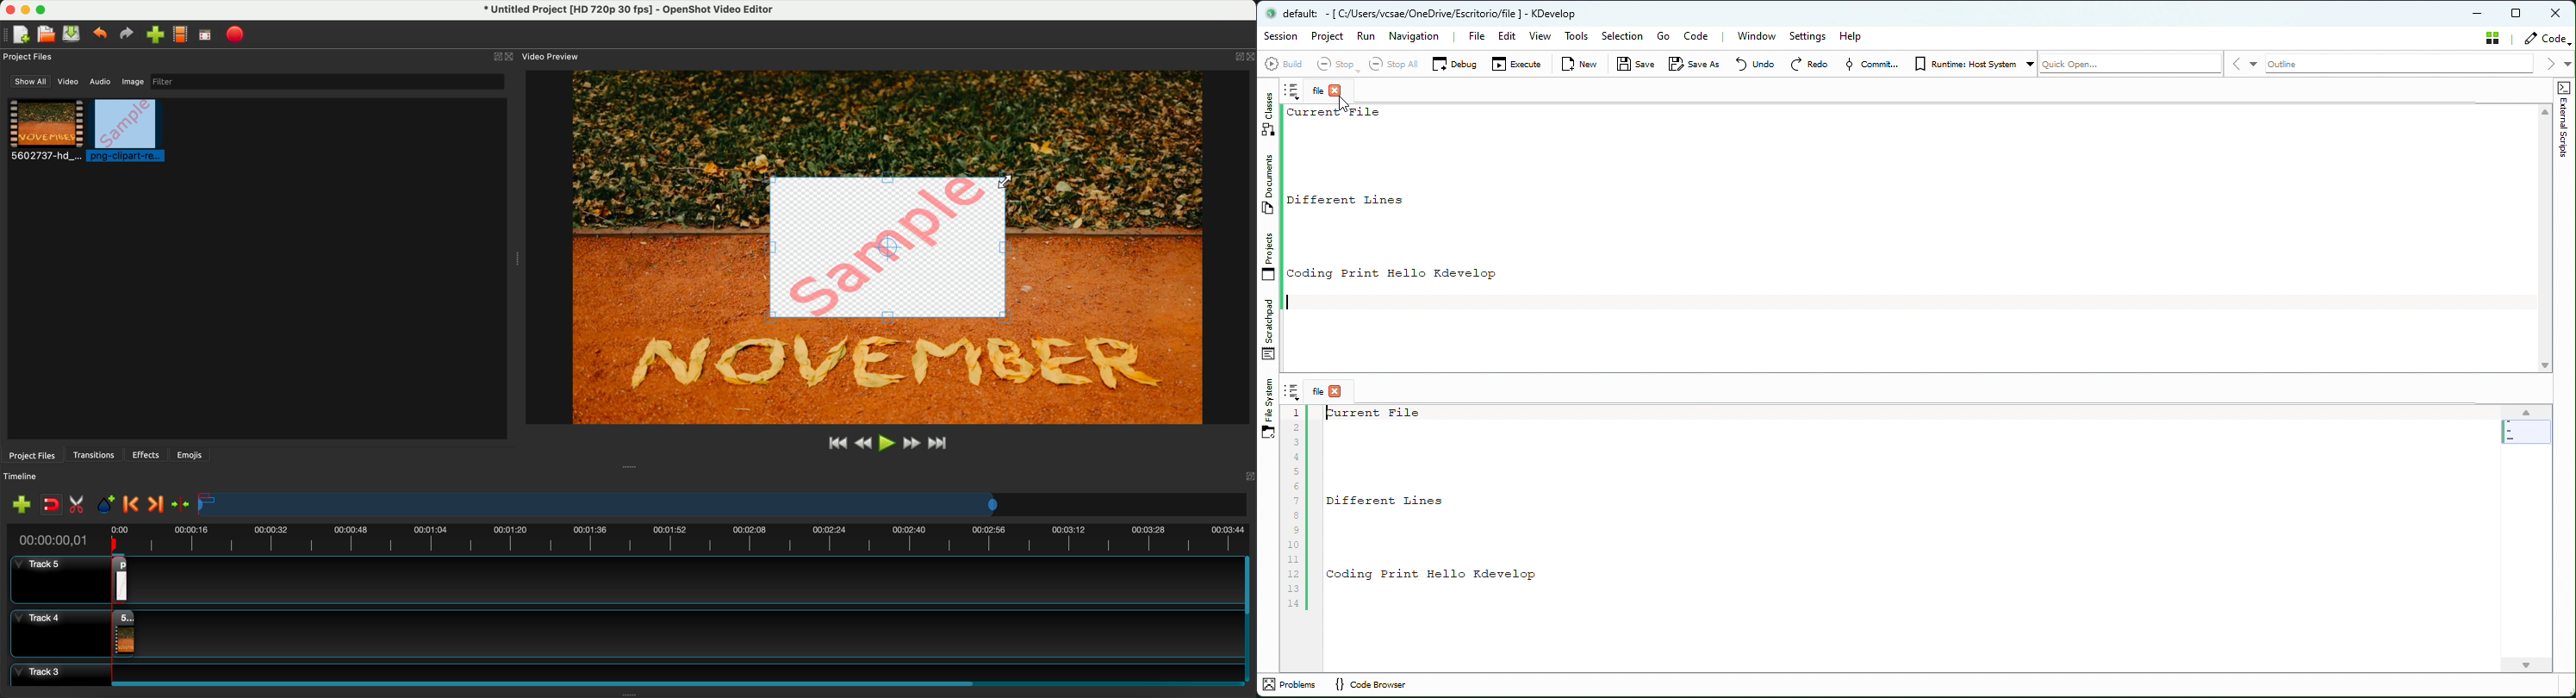 The width and height of the screenshot is (2576, 700). What do you see at coordinates (129, 132) in the screenshot?
I see `click on image` at bounding box center [129, 132].